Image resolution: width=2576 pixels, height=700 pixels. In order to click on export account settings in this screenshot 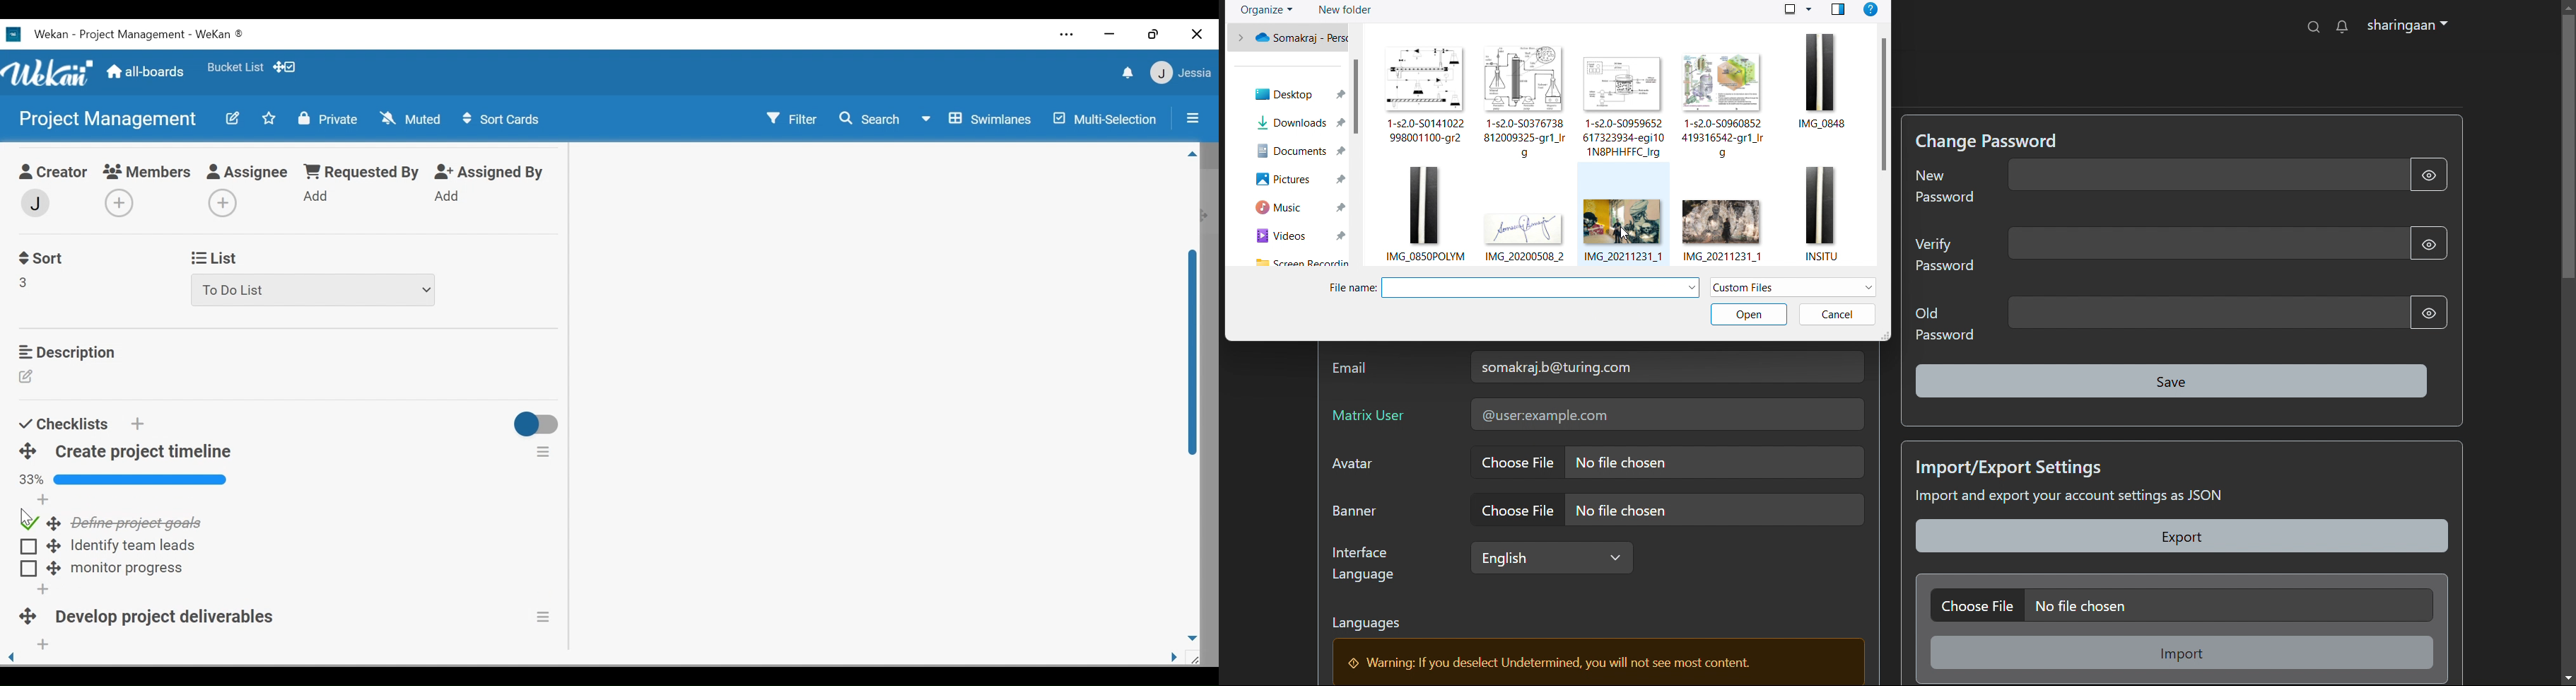, I will do `click(2183, 536)`.